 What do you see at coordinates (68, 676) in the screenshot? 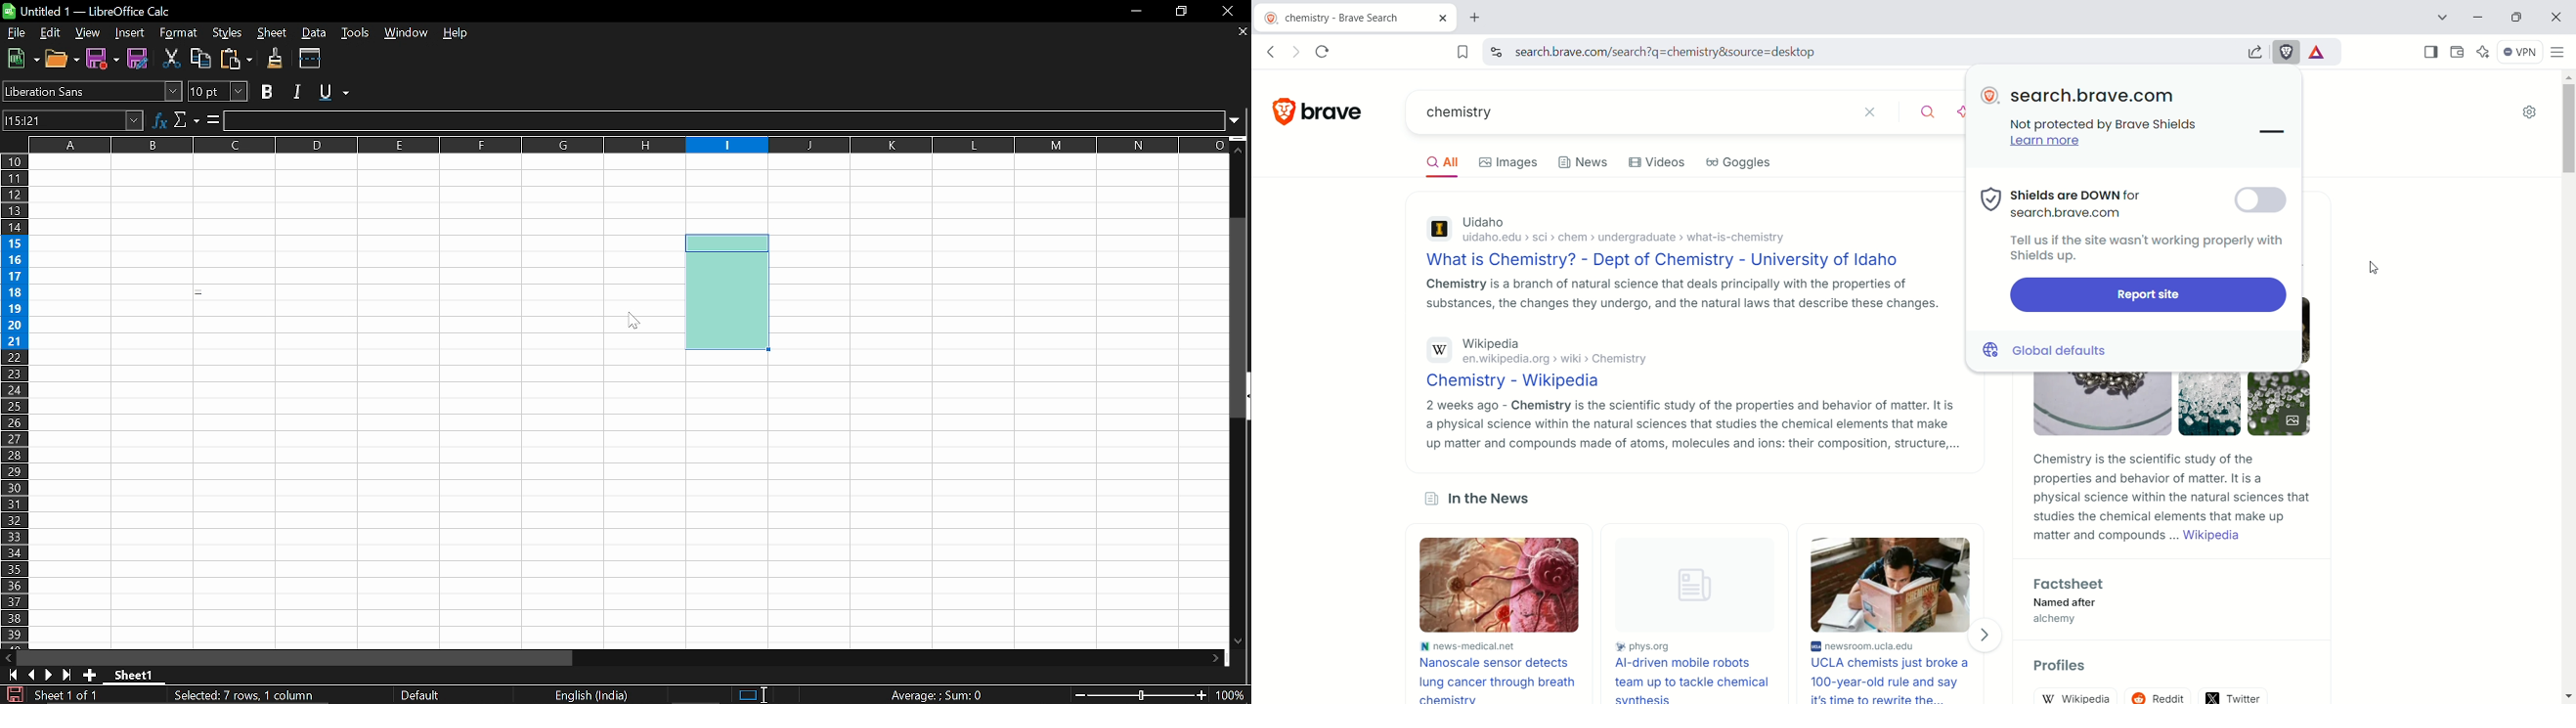
I see `Last oage` at bounding box center [68, 676].